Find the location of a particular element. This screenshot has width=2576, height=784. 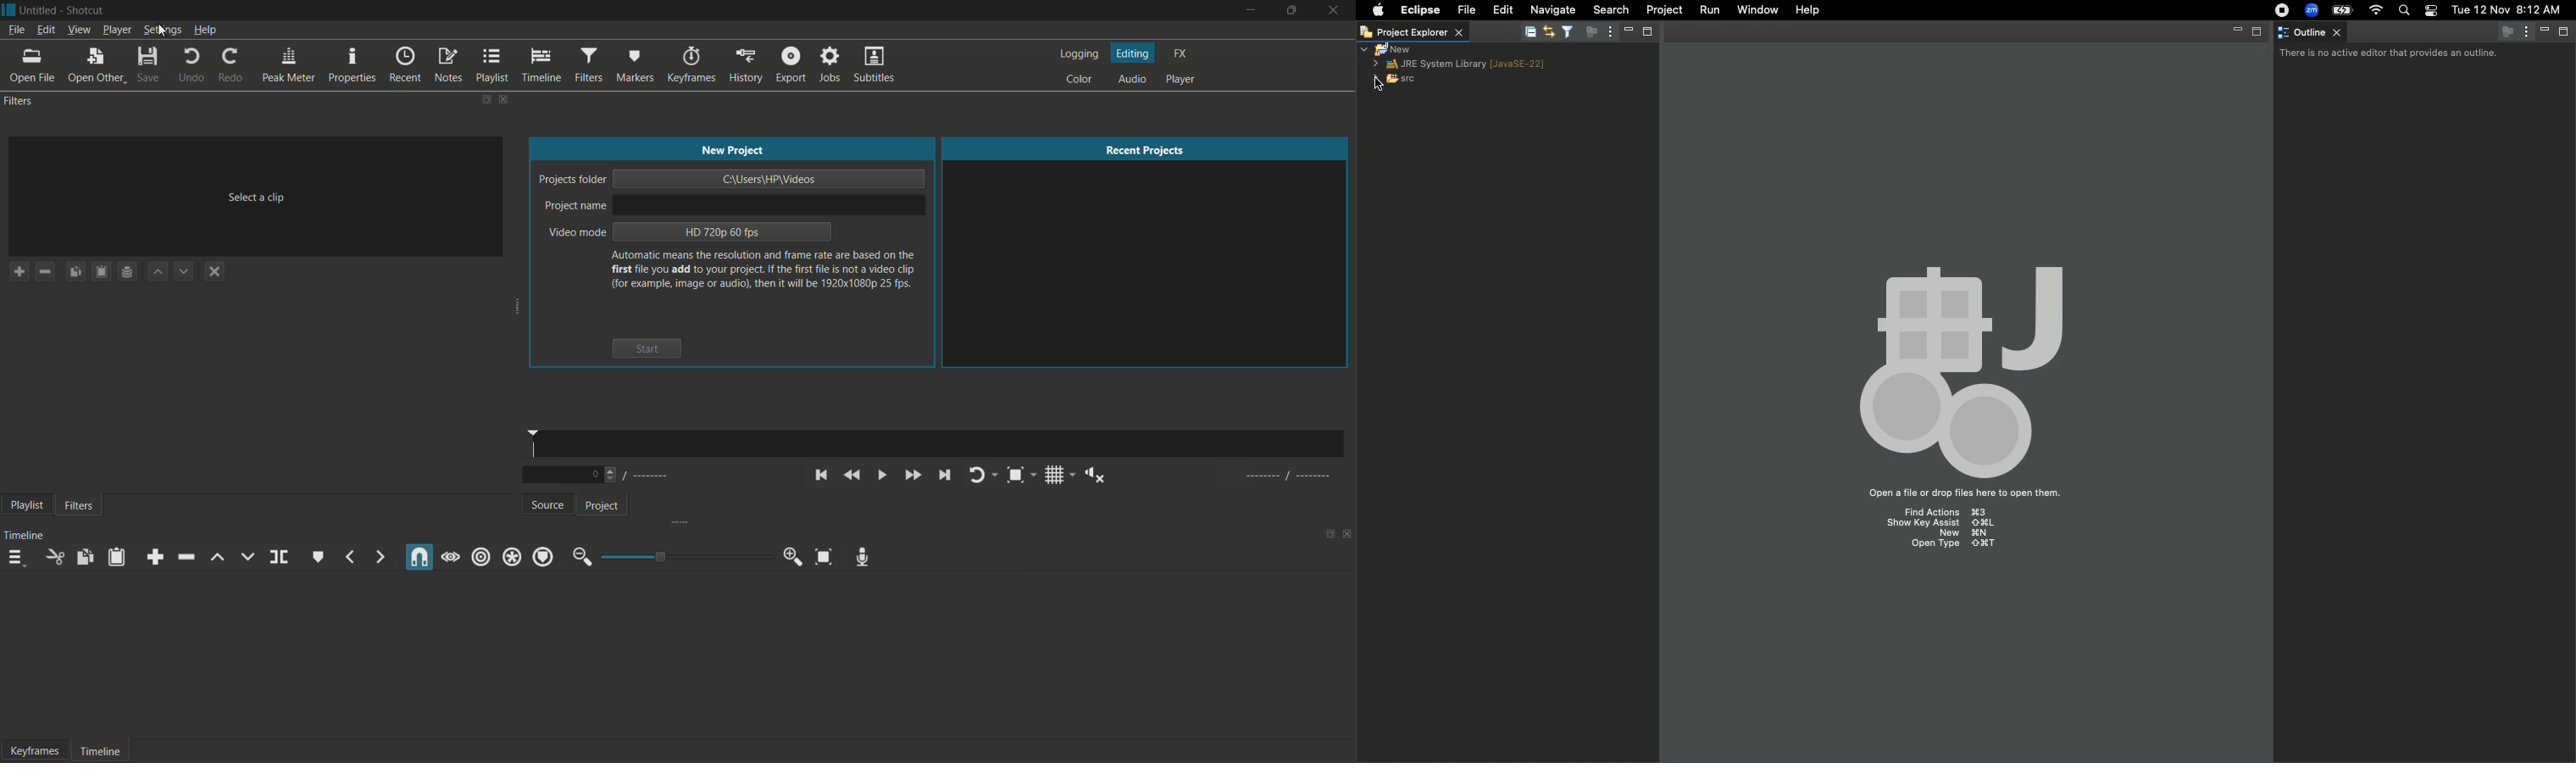

Search is located at coordinates (1610, 8).